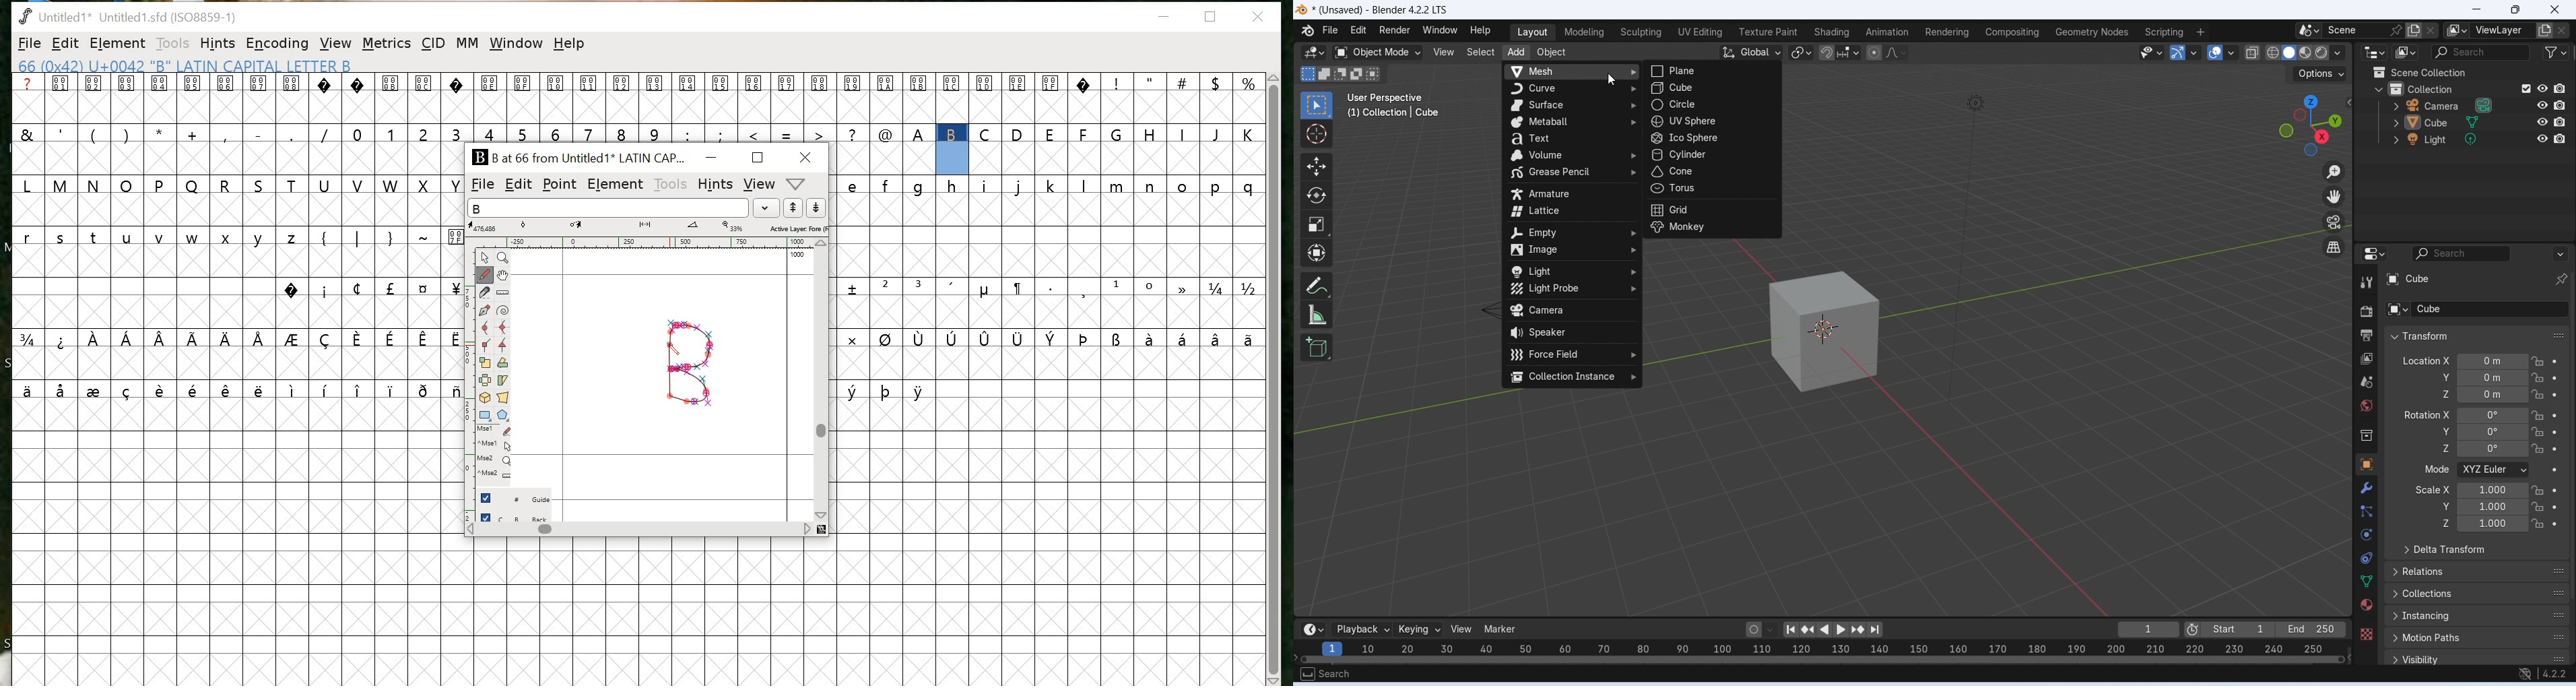 This screenshot has width=2576, height=700. I want to click on scrollbar, so click(823, 381).